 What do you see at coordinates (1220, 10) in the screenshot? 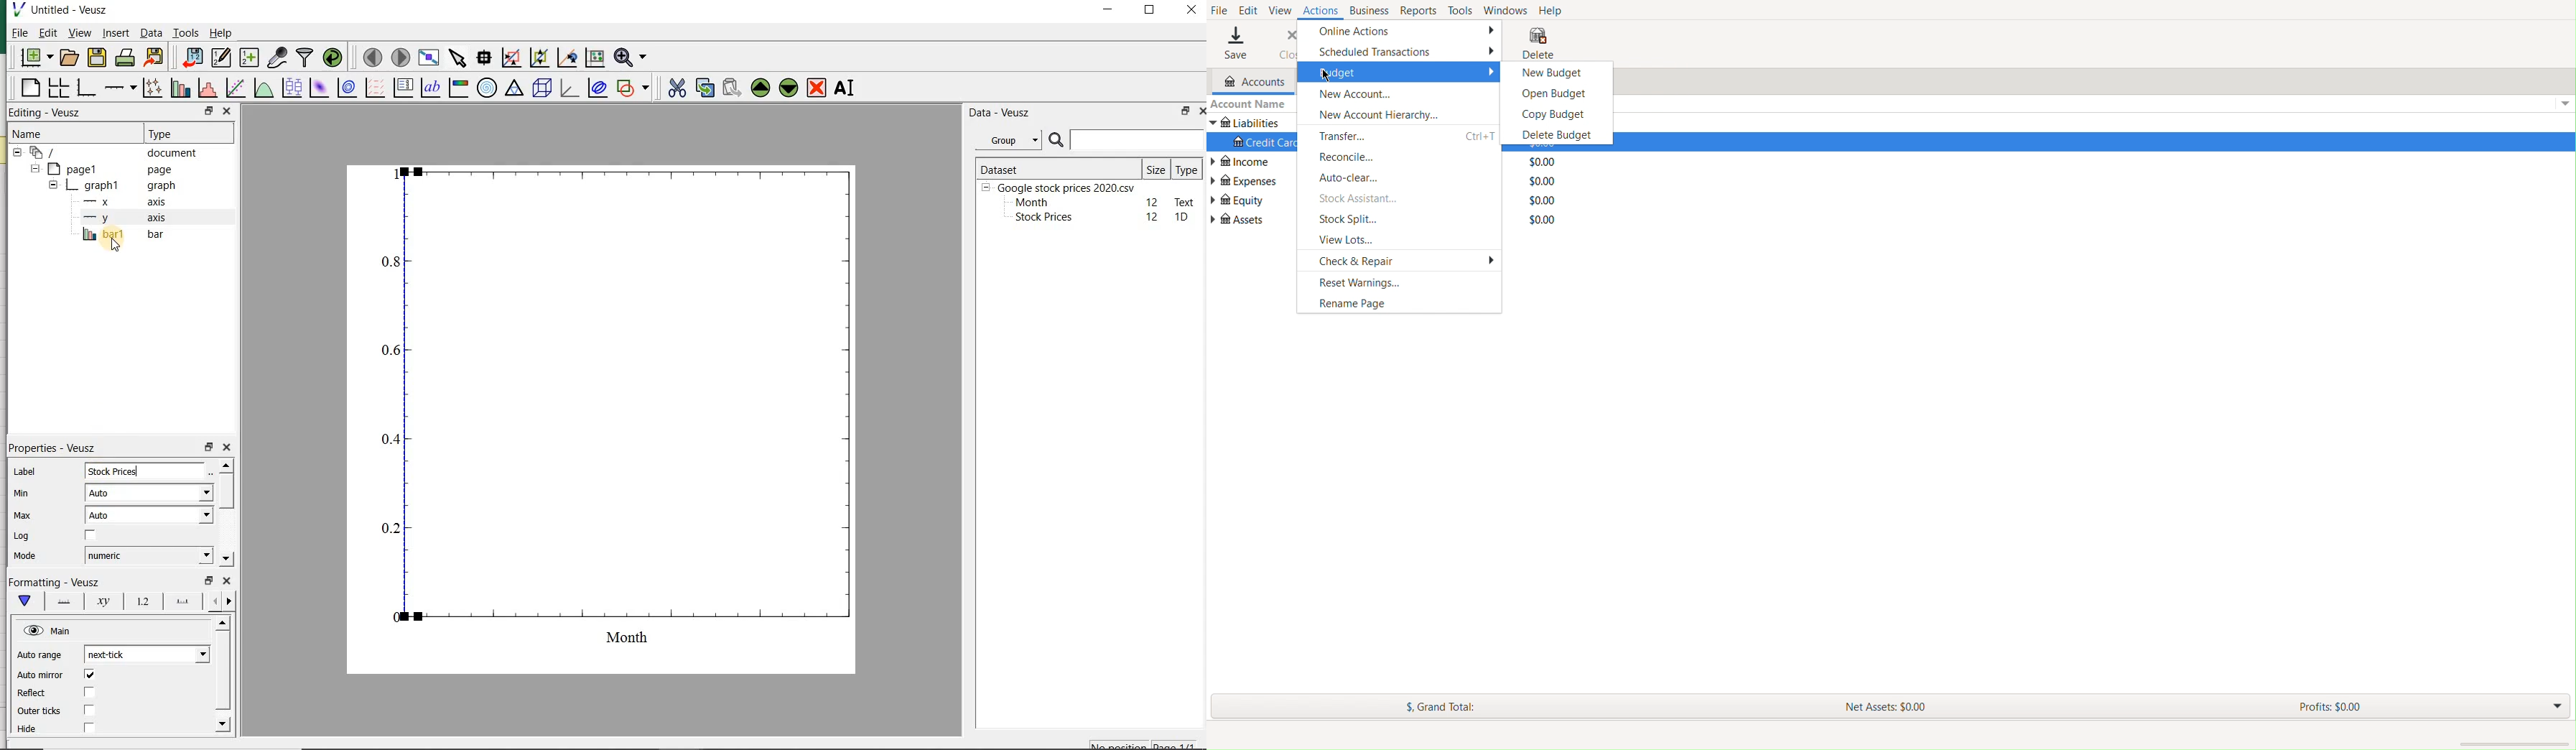
I see `File` at bounding box center [1220, 10].